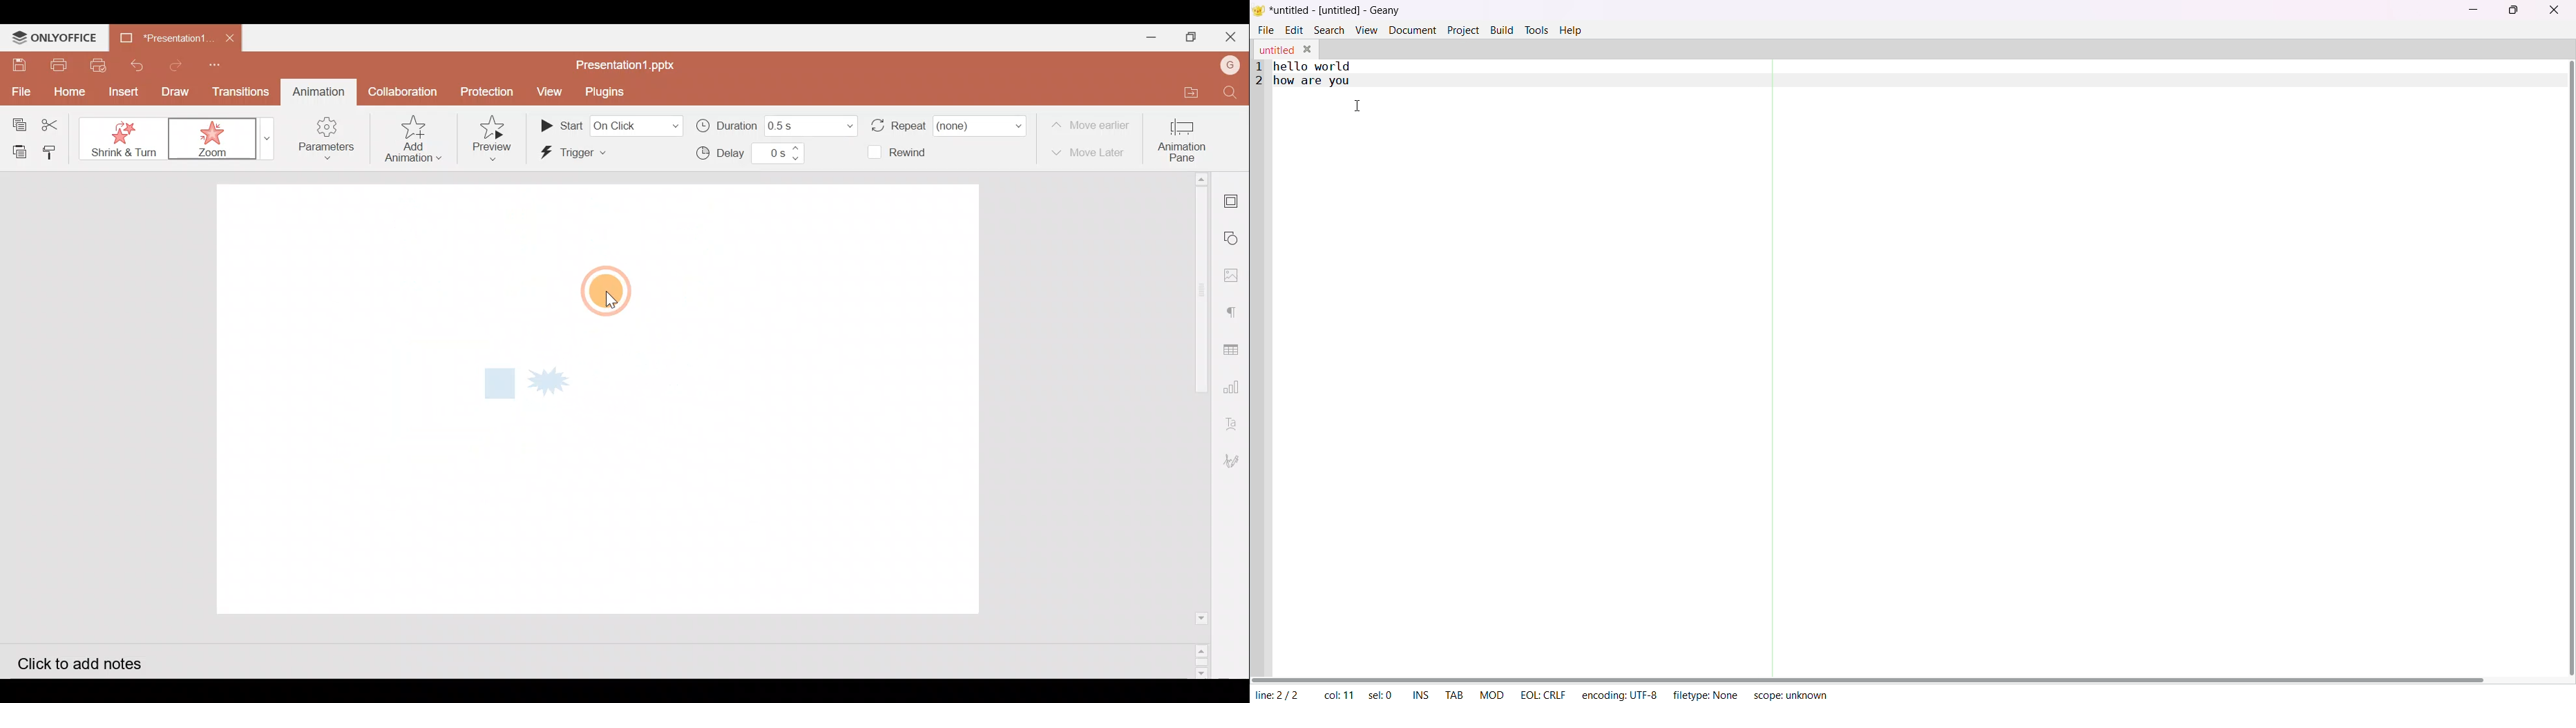 This screenshot has height=728, width=2576. What do you see at coordinates (401, 90) in the screenshot?
I see `Collaboration` at bounding box center [401, 90].